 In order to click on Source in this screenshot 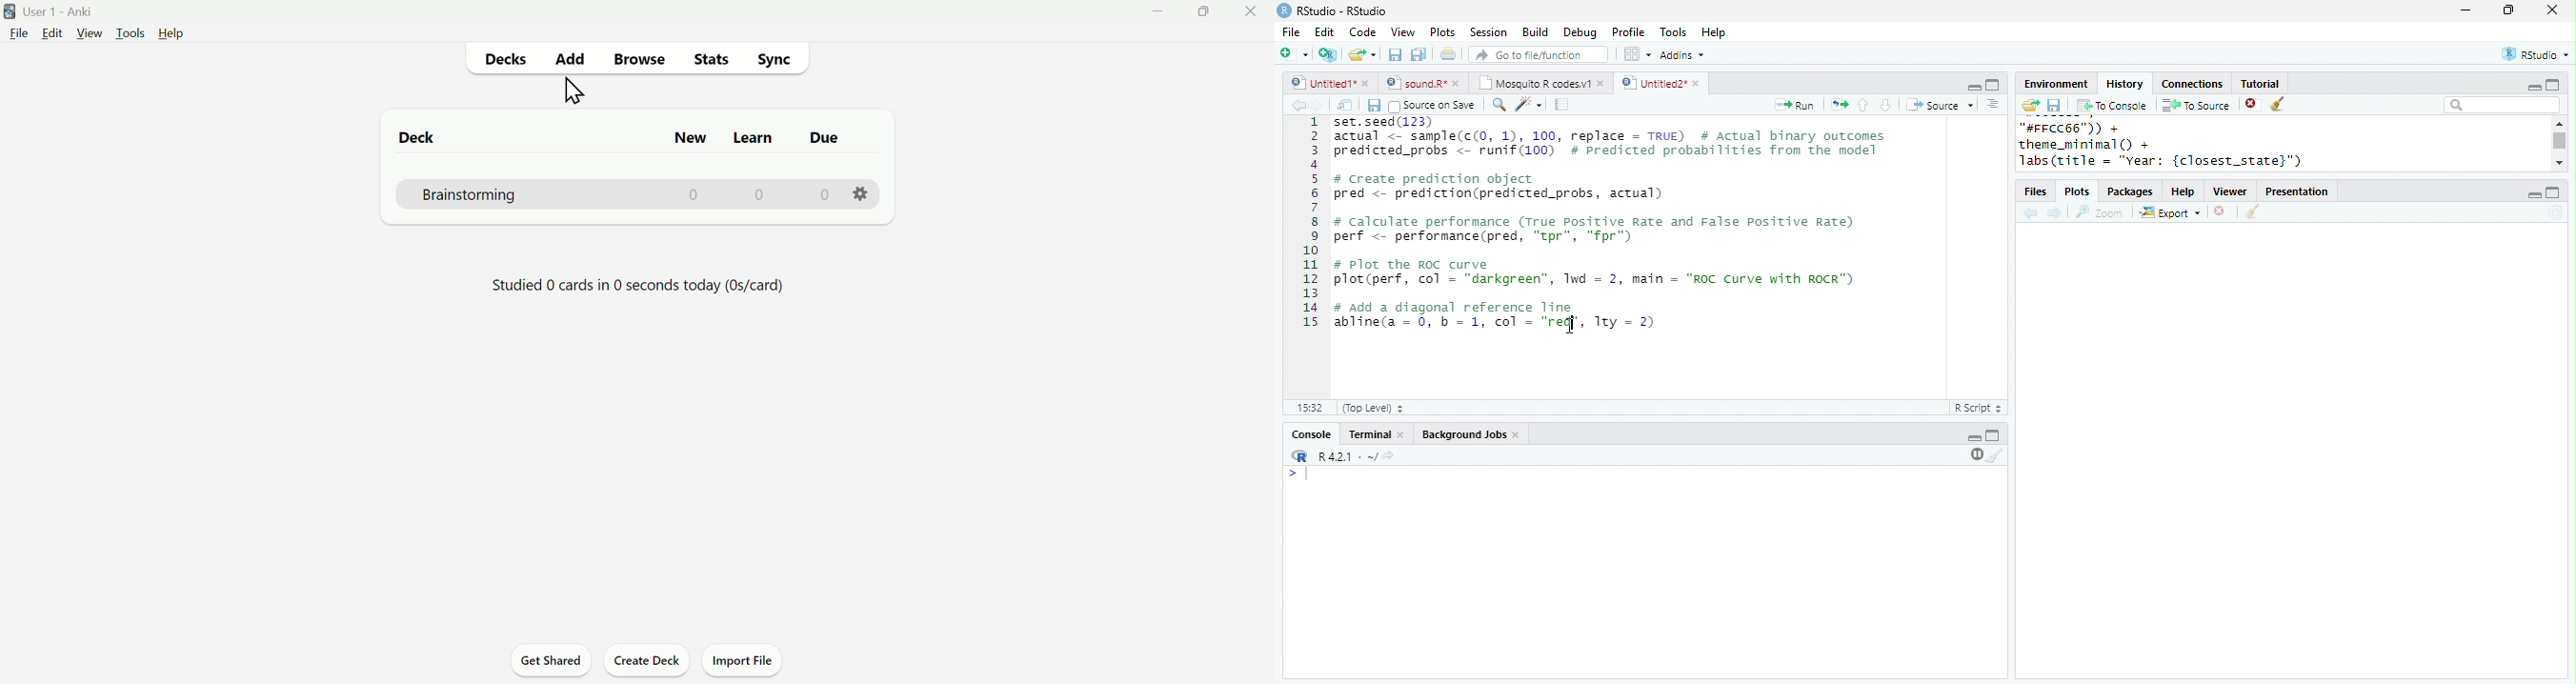, I will do `click(1942, 105)`.